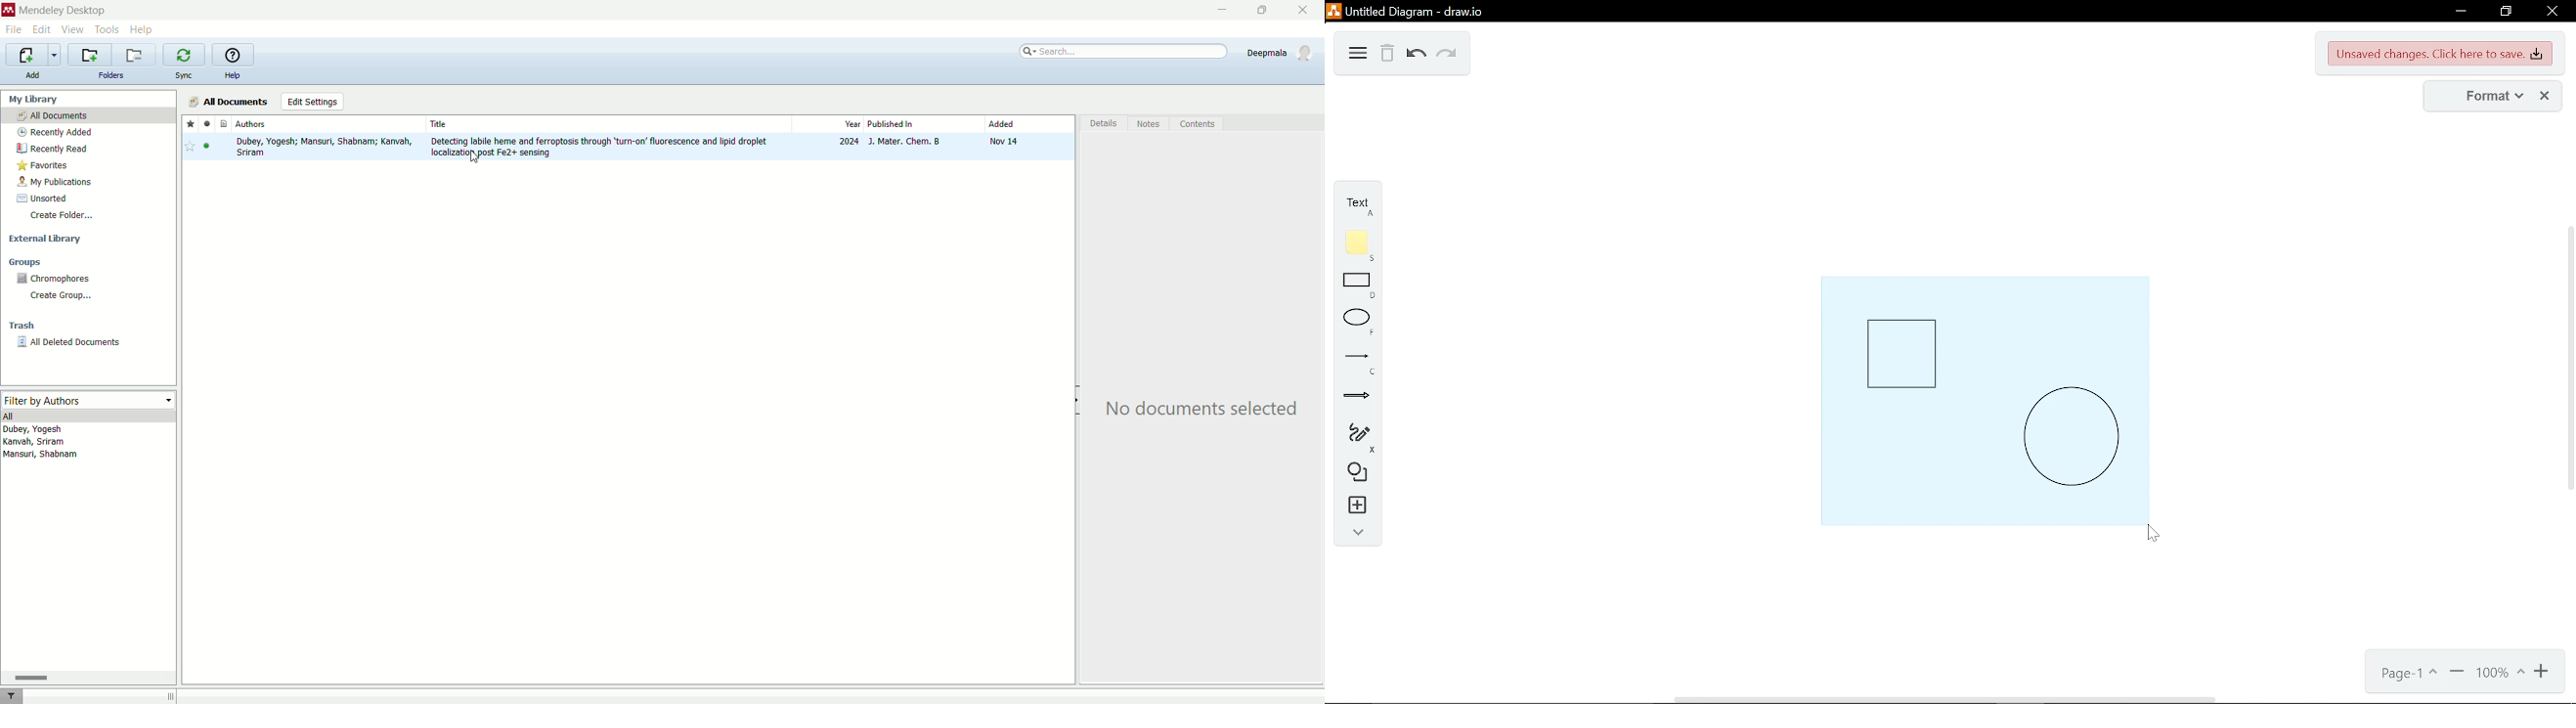 The height and width of the screenshot is (728, 2576). Describe the element at coordinates (1028, 124) in the screenshot. I see `added` at that location.